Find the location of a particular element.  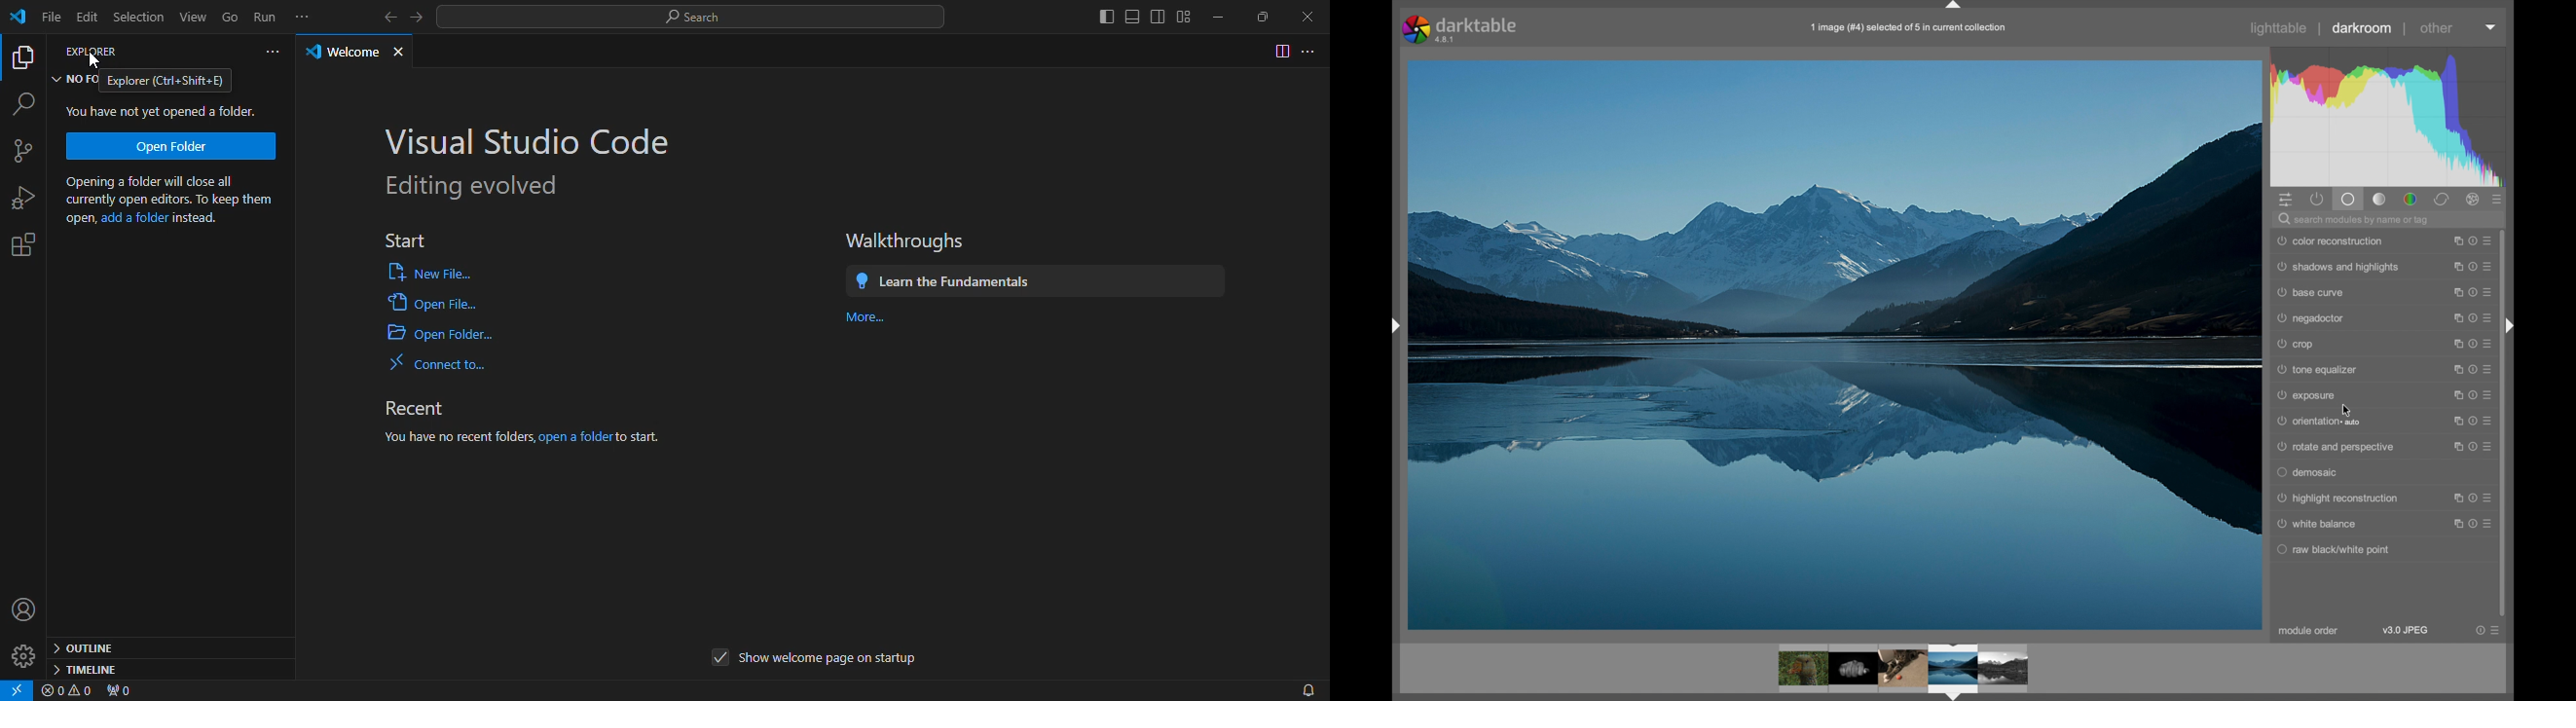

photo is located at coordinates (1835, 344).